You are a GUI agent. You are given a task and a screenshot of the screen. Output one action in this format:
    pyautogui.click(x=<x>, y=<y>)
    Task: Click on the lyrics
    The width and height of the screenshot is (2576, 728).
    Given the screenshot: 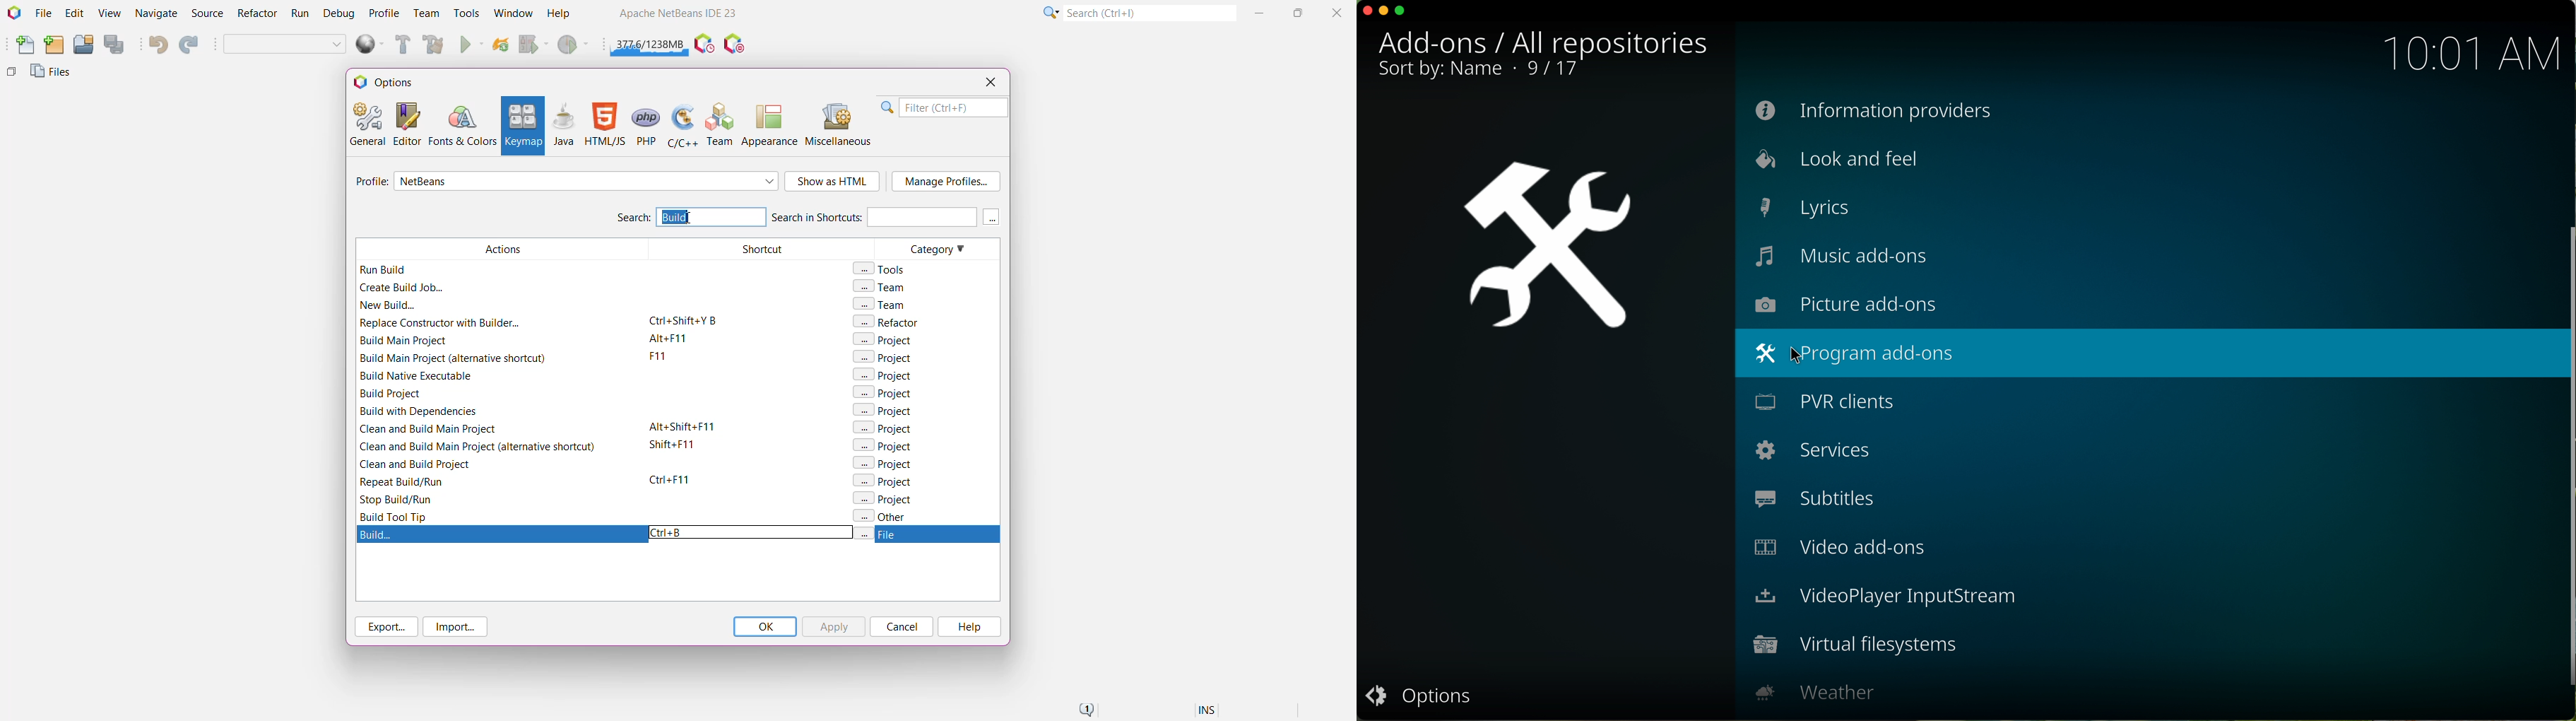 What is the action you would take?
    pyautogui.click(x=1803, y=209)
    